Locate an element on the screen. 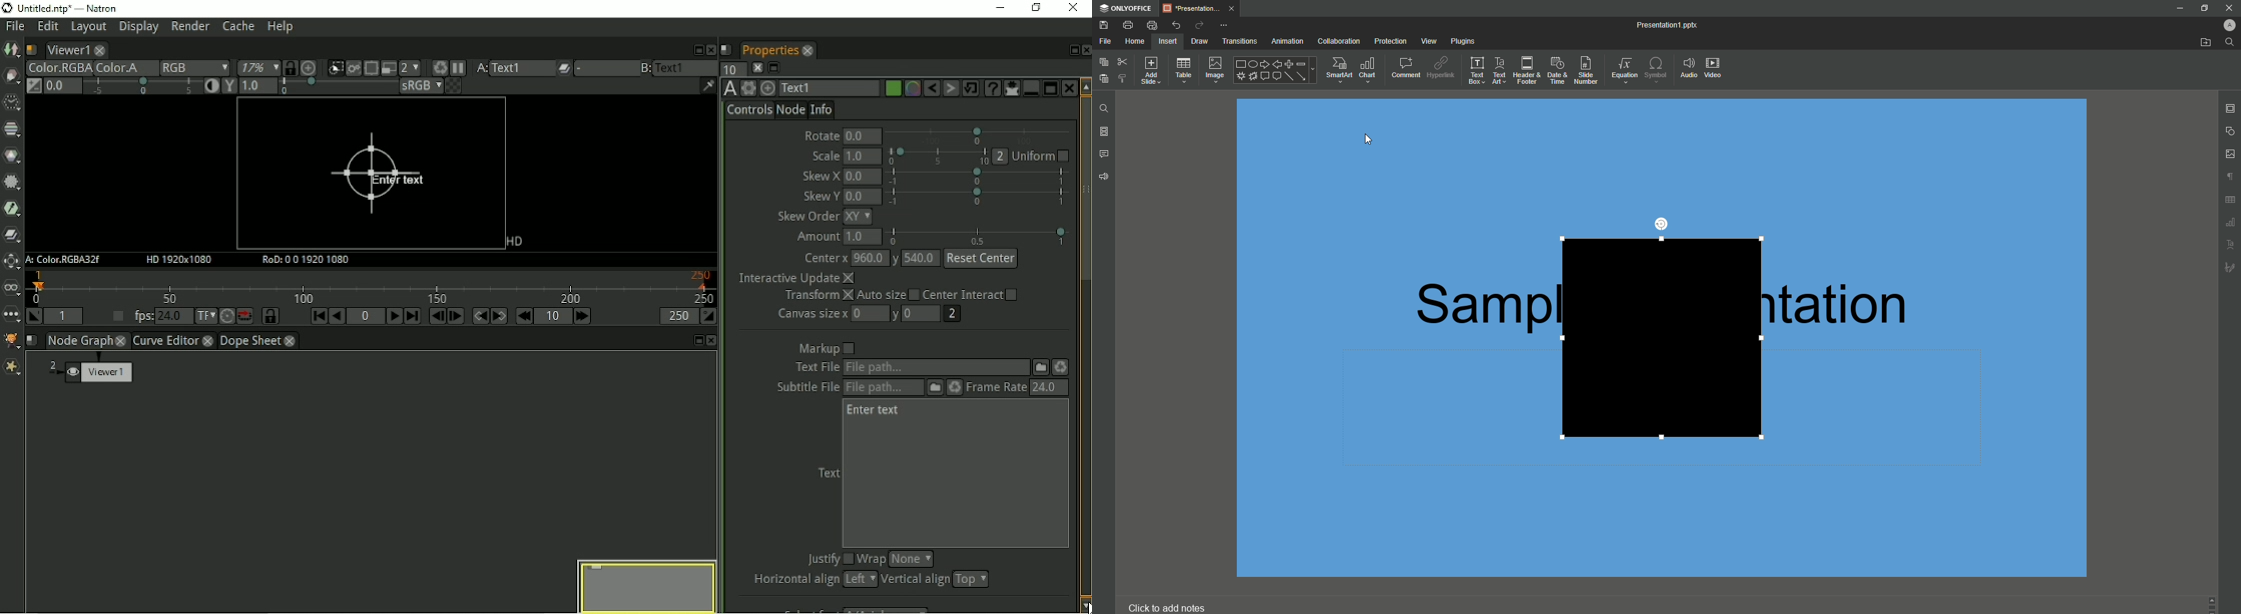  Cursor is located at coordinates (1368, 139).